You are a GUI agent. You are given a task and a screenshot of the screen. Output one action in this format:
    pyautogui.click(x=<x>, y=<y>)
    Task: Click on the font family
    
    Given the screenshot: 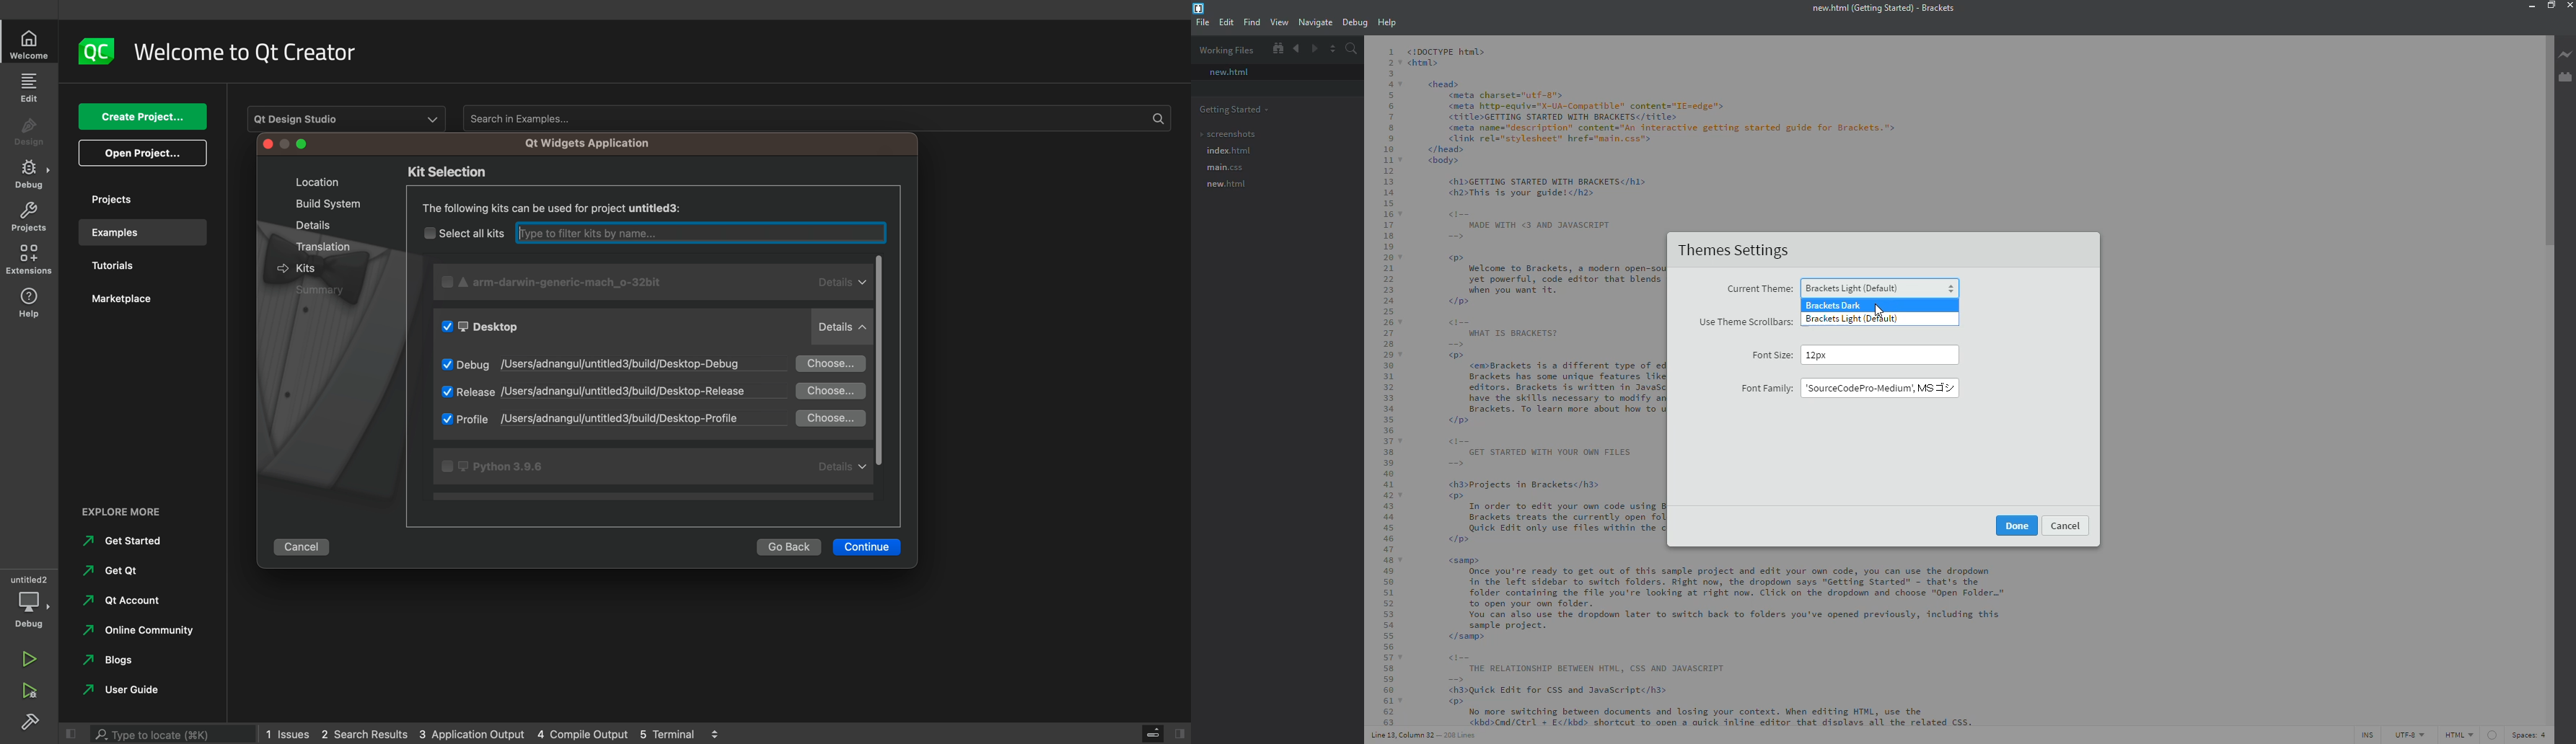 What is the action you would take?
    pyautogui.click(x=1766, y=388)
    